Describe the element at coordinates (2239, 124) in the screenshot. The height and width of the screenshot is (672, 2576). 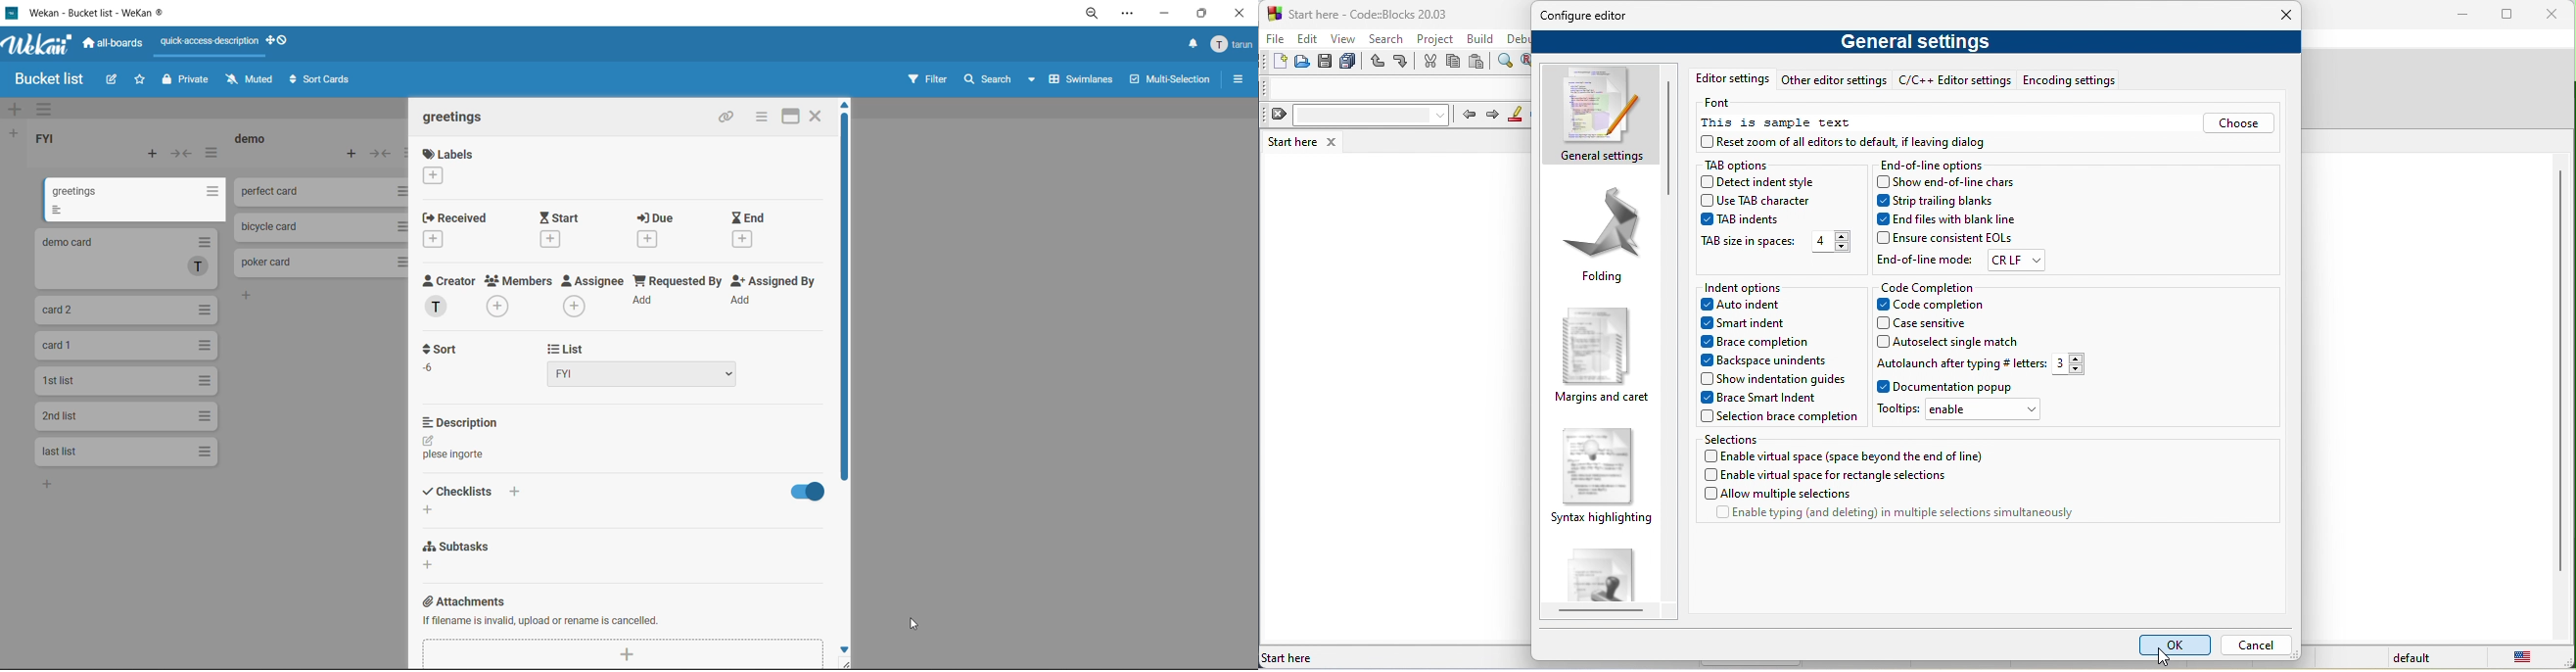
I see `choose` at that location.